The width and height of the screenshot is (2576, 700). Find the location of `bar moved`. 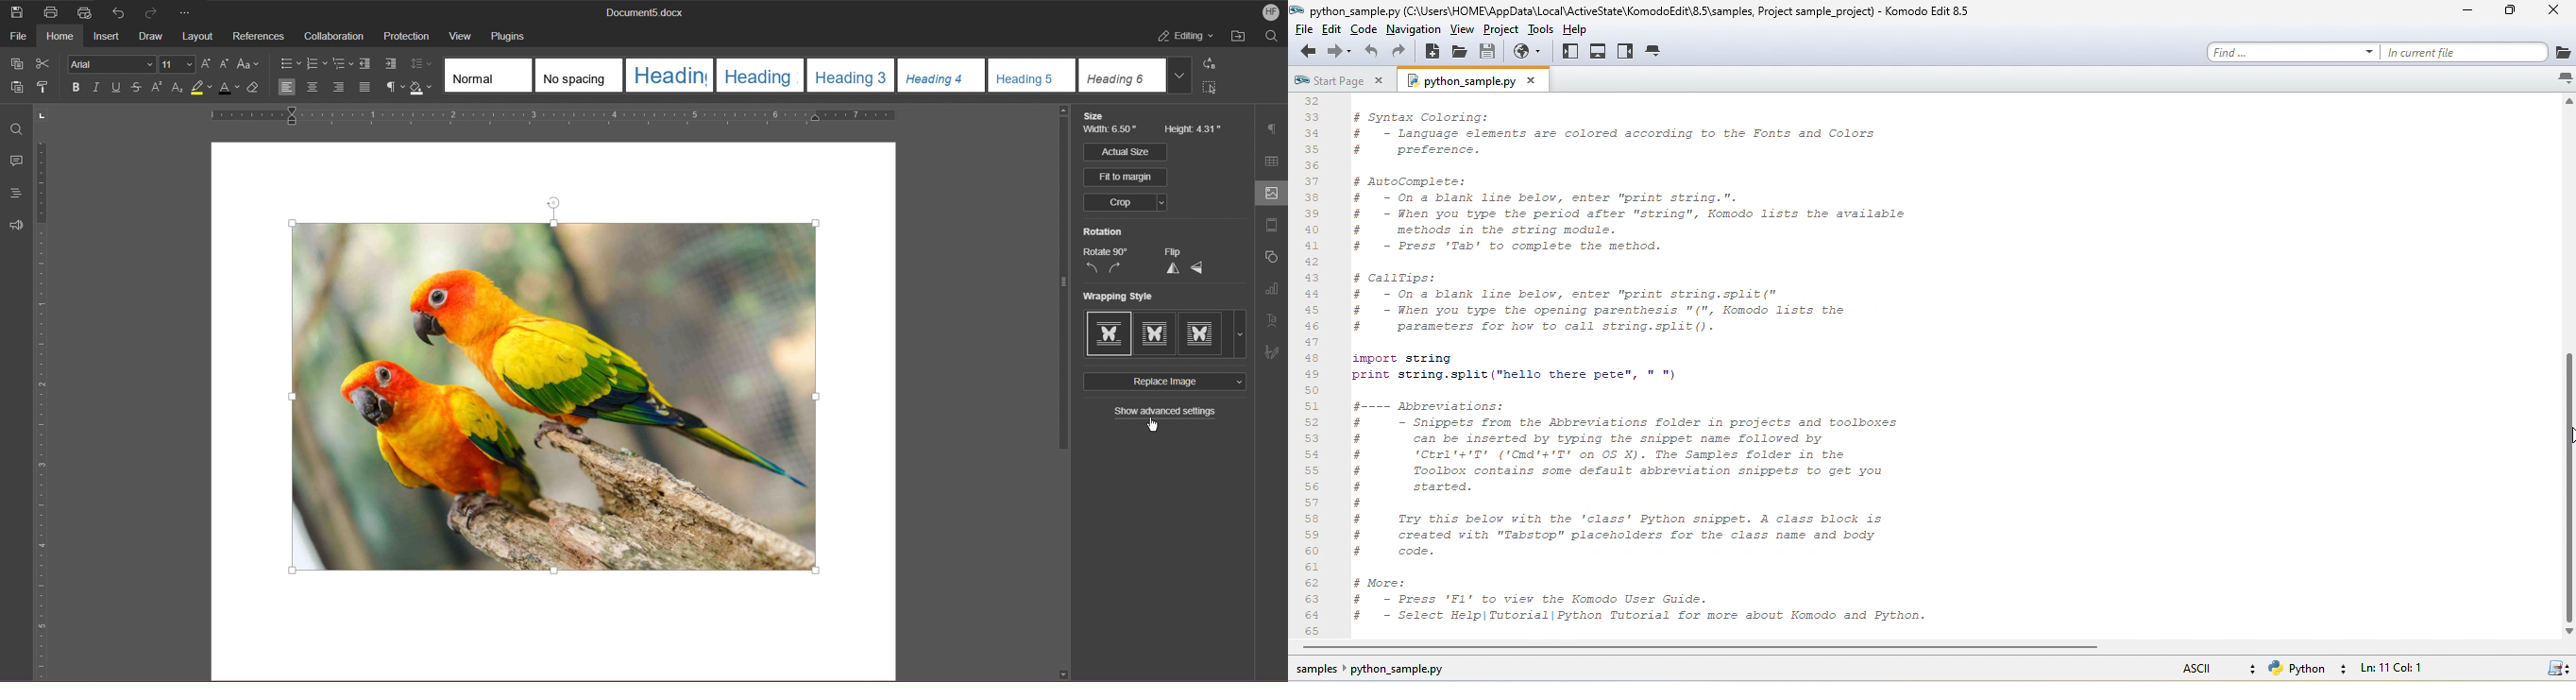

bar moved is located at coordinates (2568, 487).